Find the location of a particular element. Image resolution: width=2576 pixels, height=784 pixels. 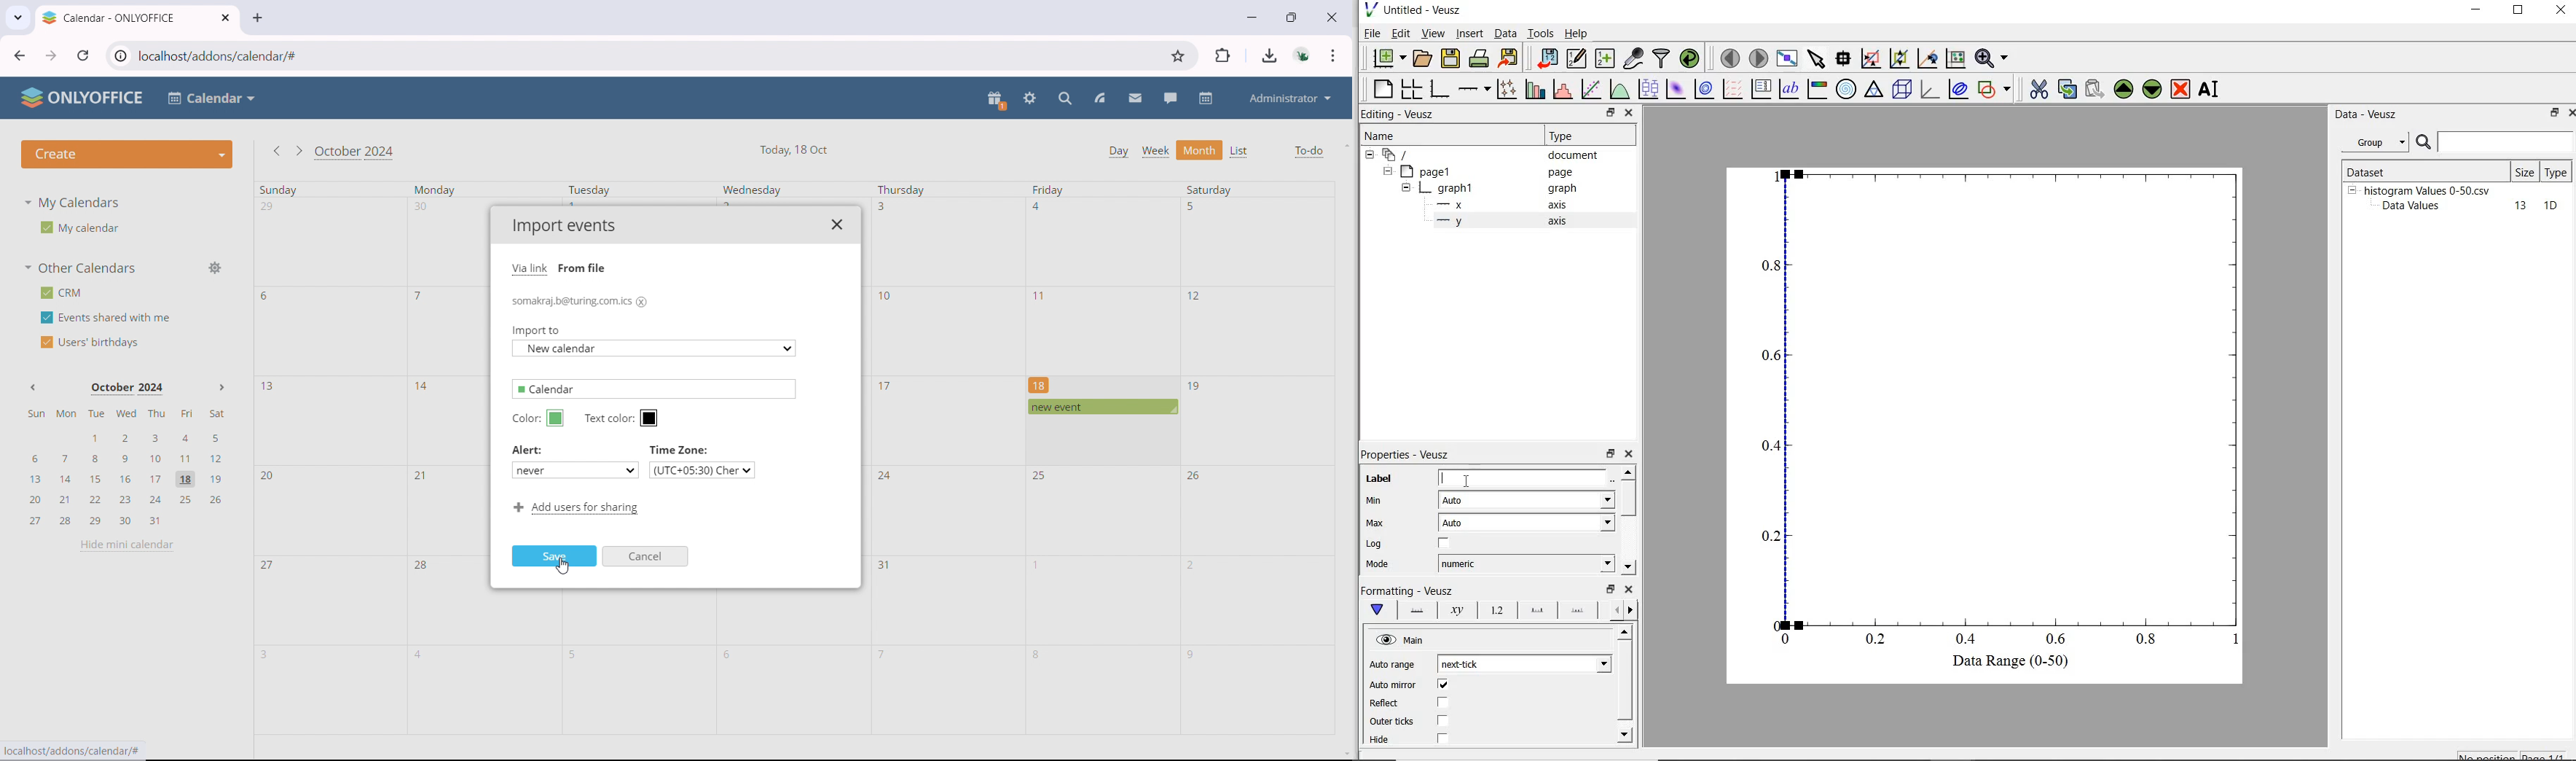

copy the selected widget is located at coordinates (2066, 91).